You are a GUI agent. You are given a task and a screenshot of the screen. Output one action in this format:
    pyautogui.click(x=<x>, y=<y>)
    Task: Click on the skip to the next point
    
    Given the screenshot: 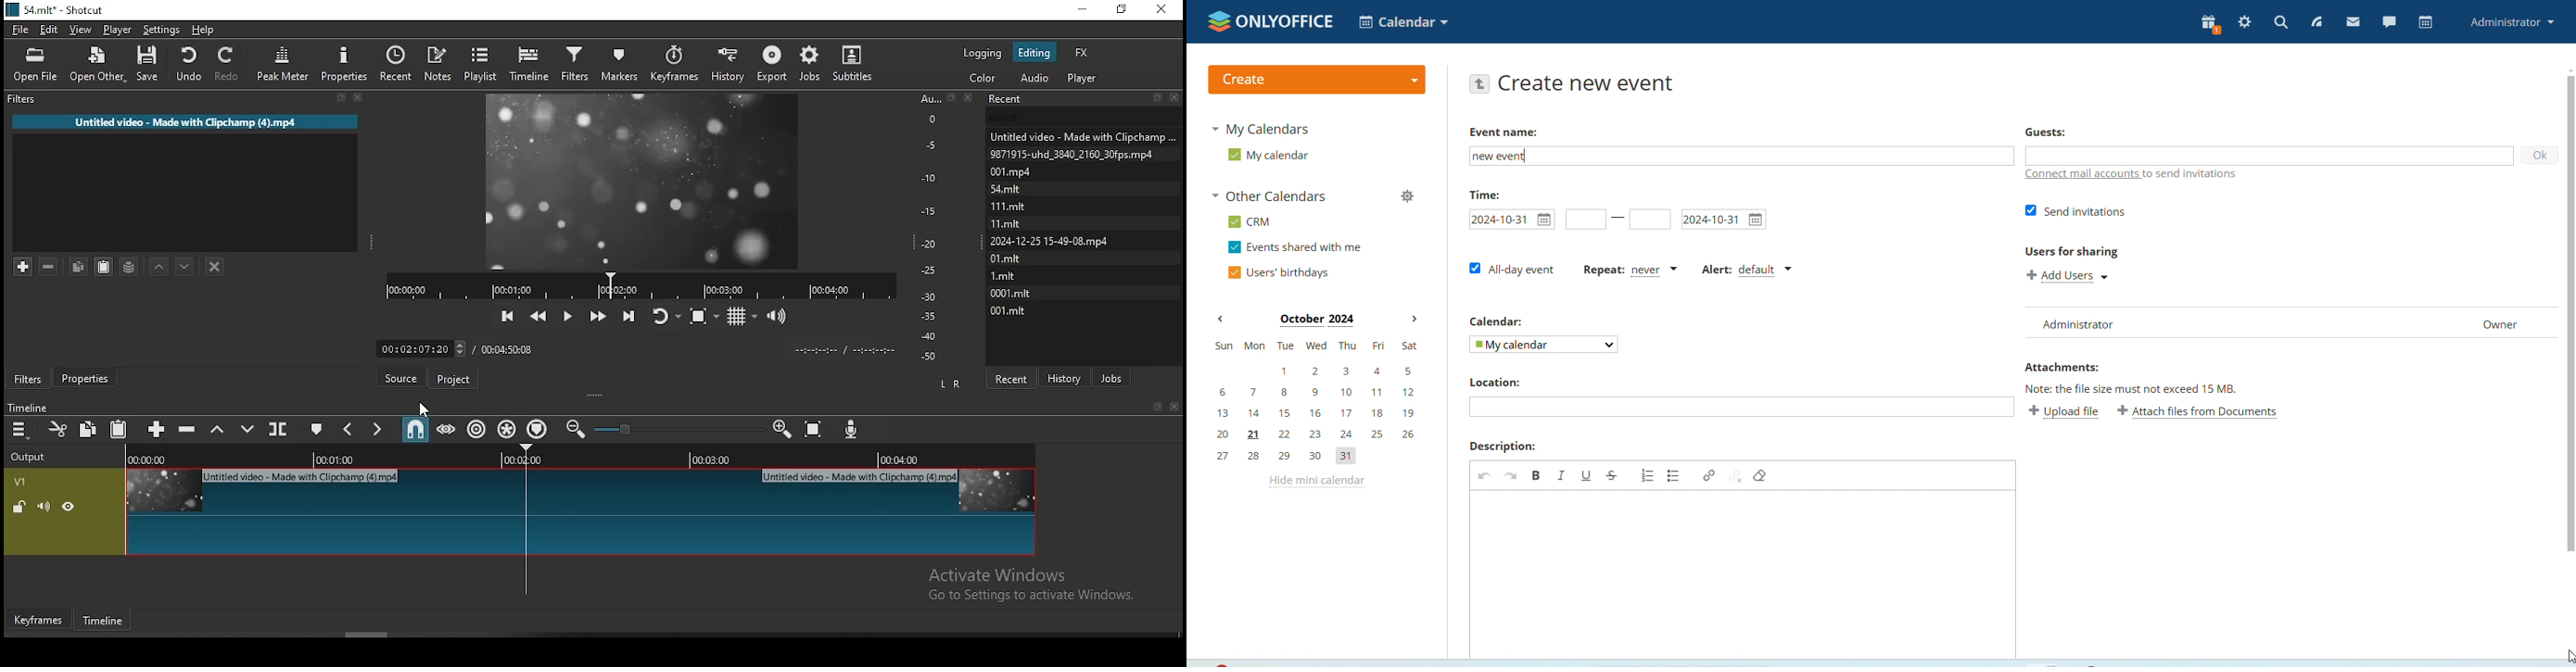 What is the action you would take?
    pyautogui.click(x=631, y=317)
    